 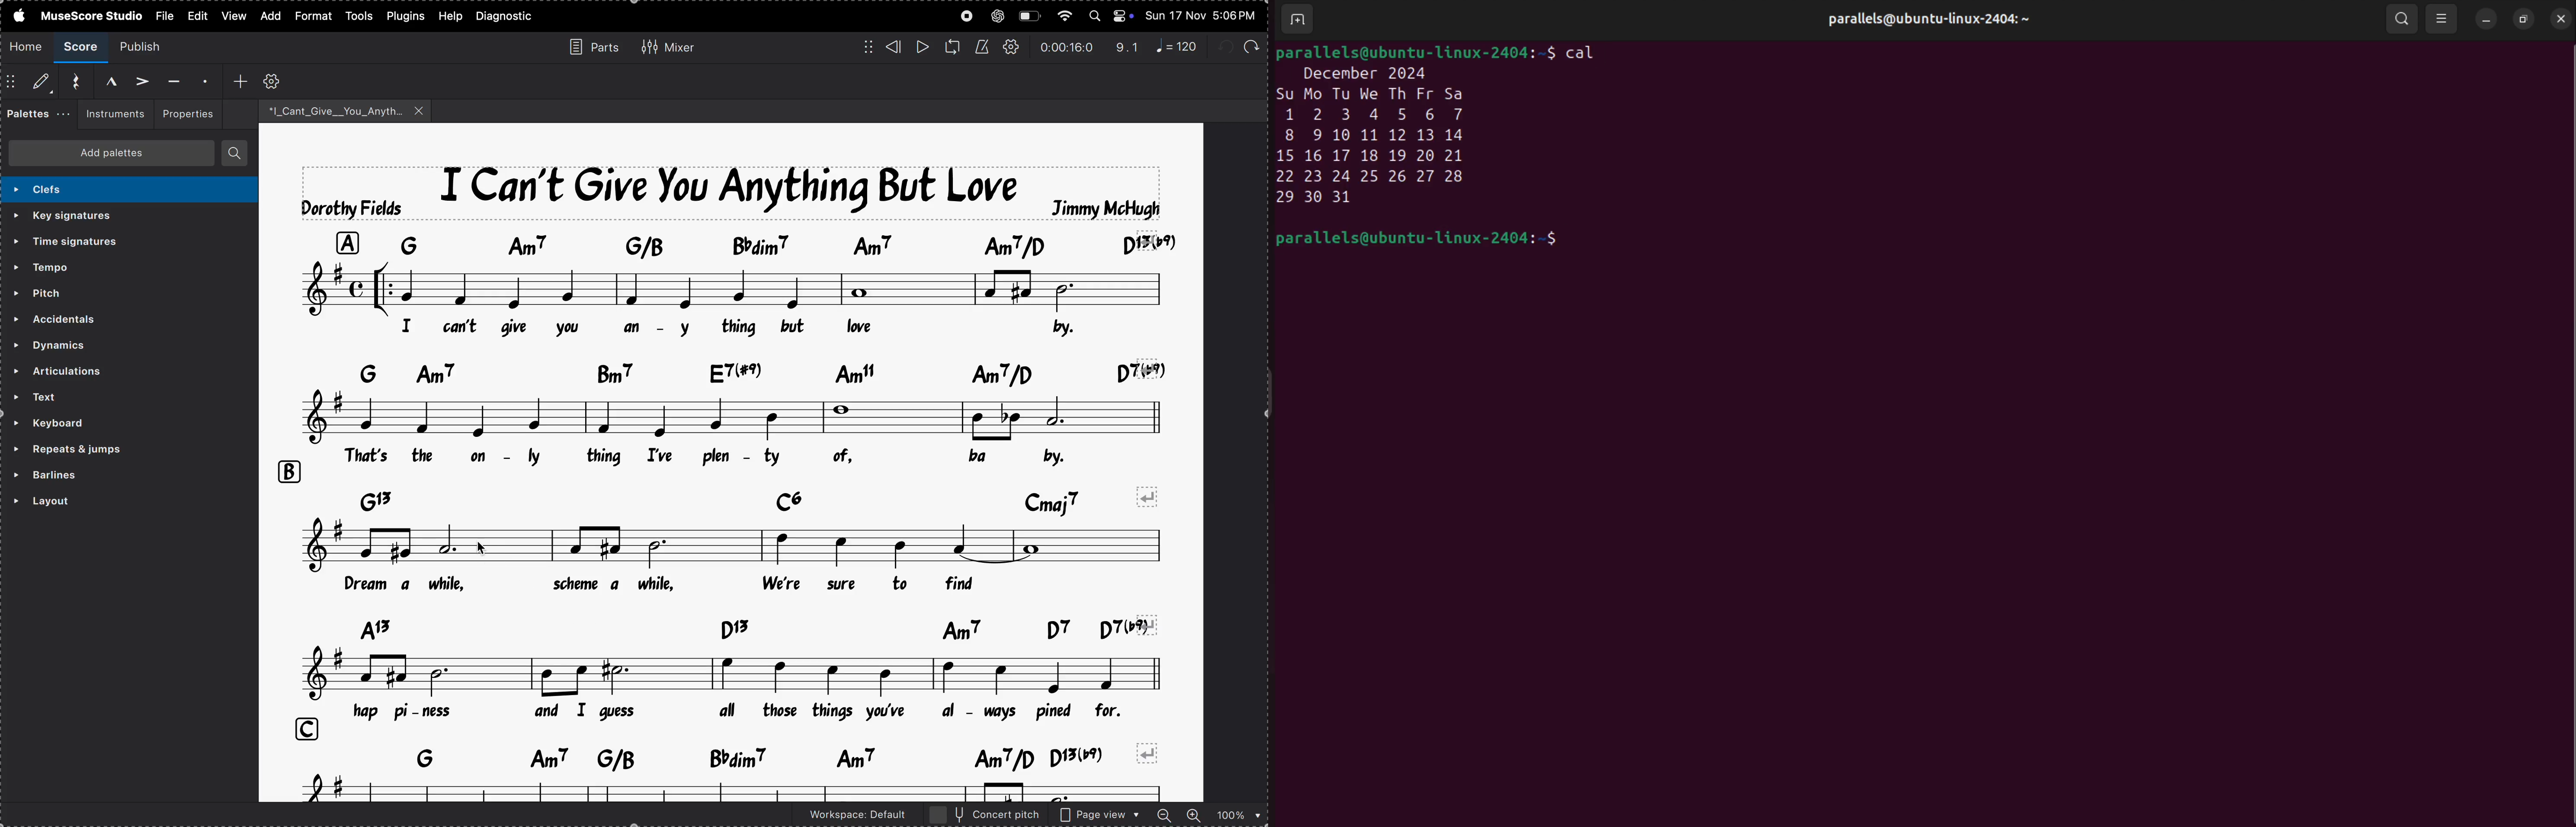 I want to click on redo, so click(x=1127, y=47).